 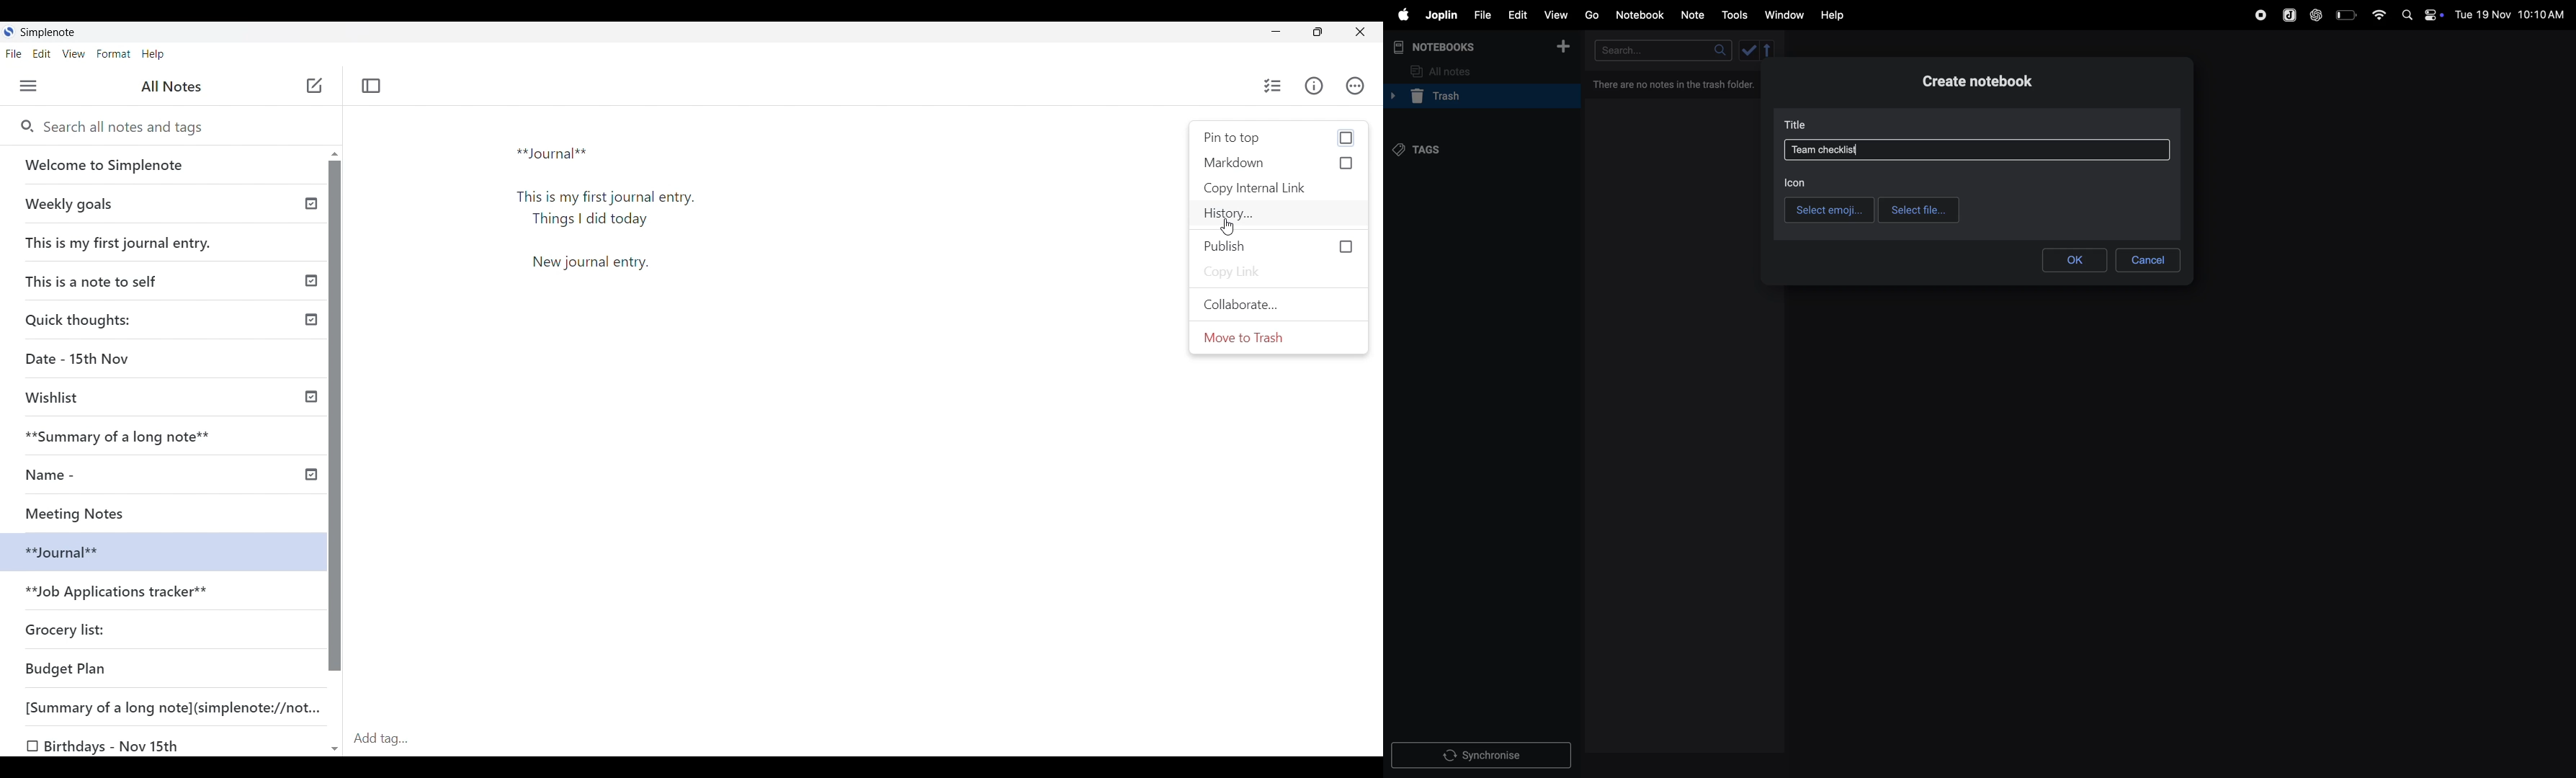 What do you see at coordinates (1859, 152) in the screenshot?
I see `Text cursor` at bounding box center [1859, 152].